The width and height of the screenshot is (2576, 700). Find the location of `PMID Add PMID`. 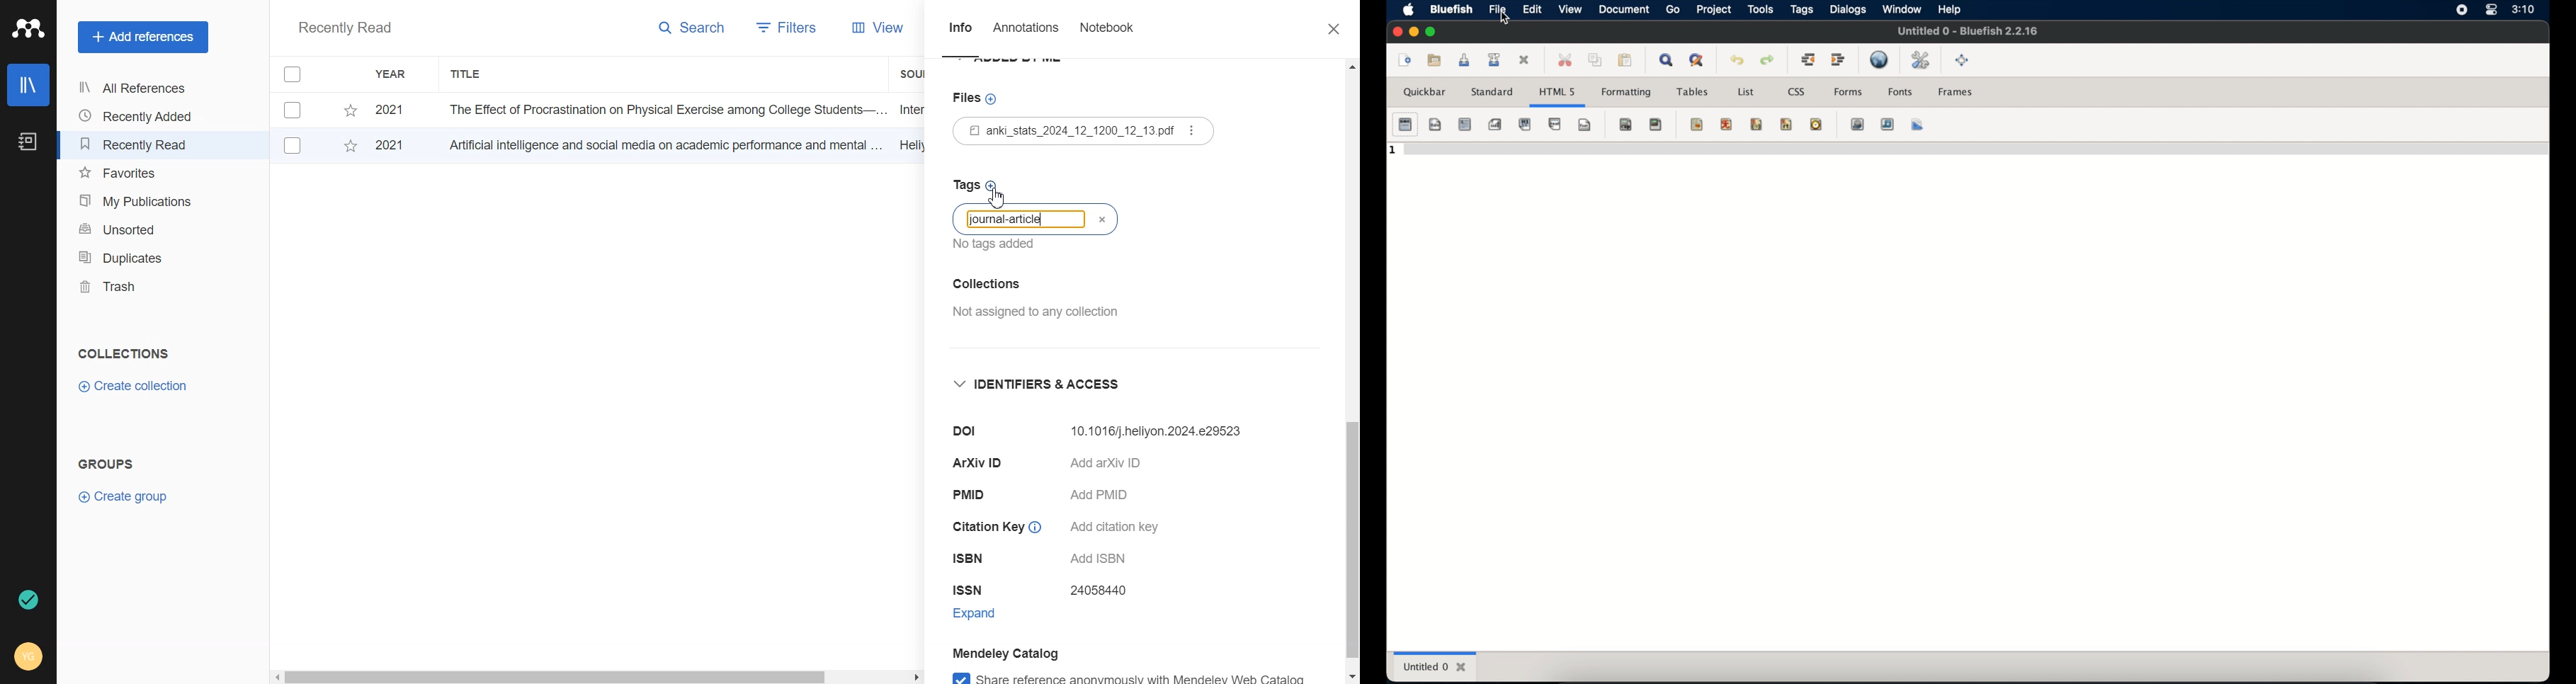

PMID Add PMID is located at coordinates (1050, 497).